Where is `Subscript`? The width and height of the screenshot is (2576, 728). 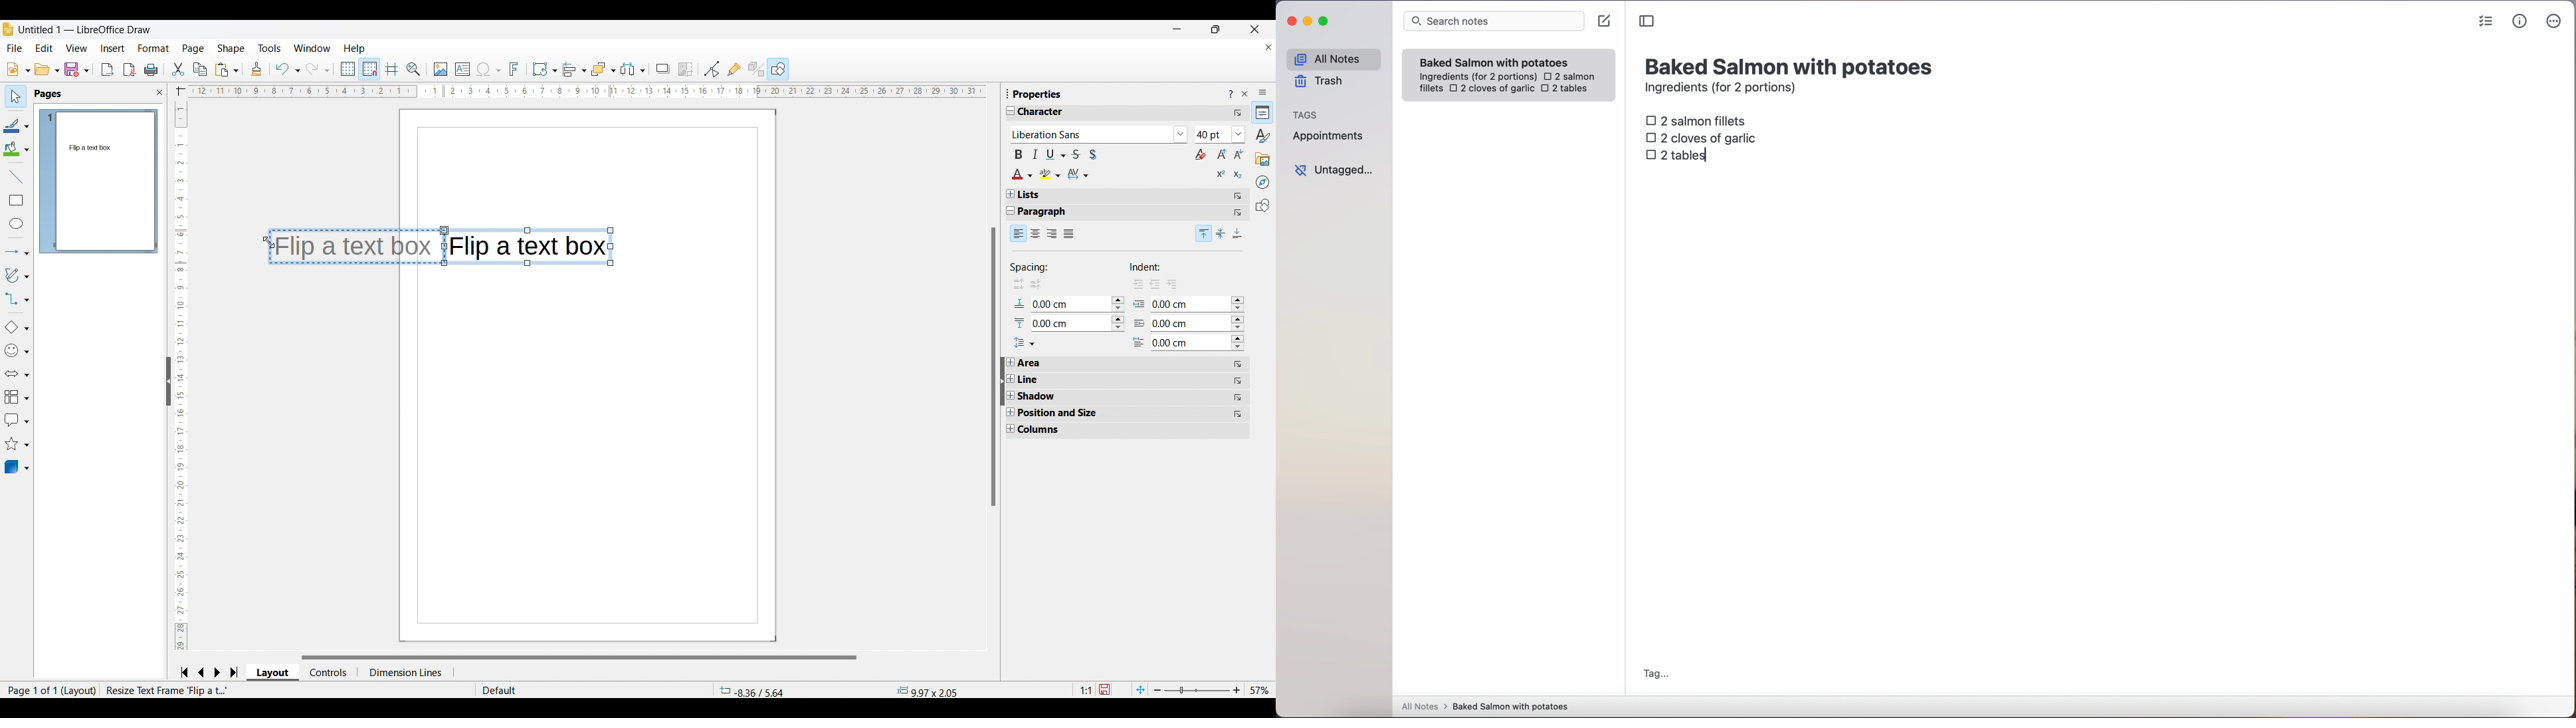 Subscript is located at coordinates (1238, 175).